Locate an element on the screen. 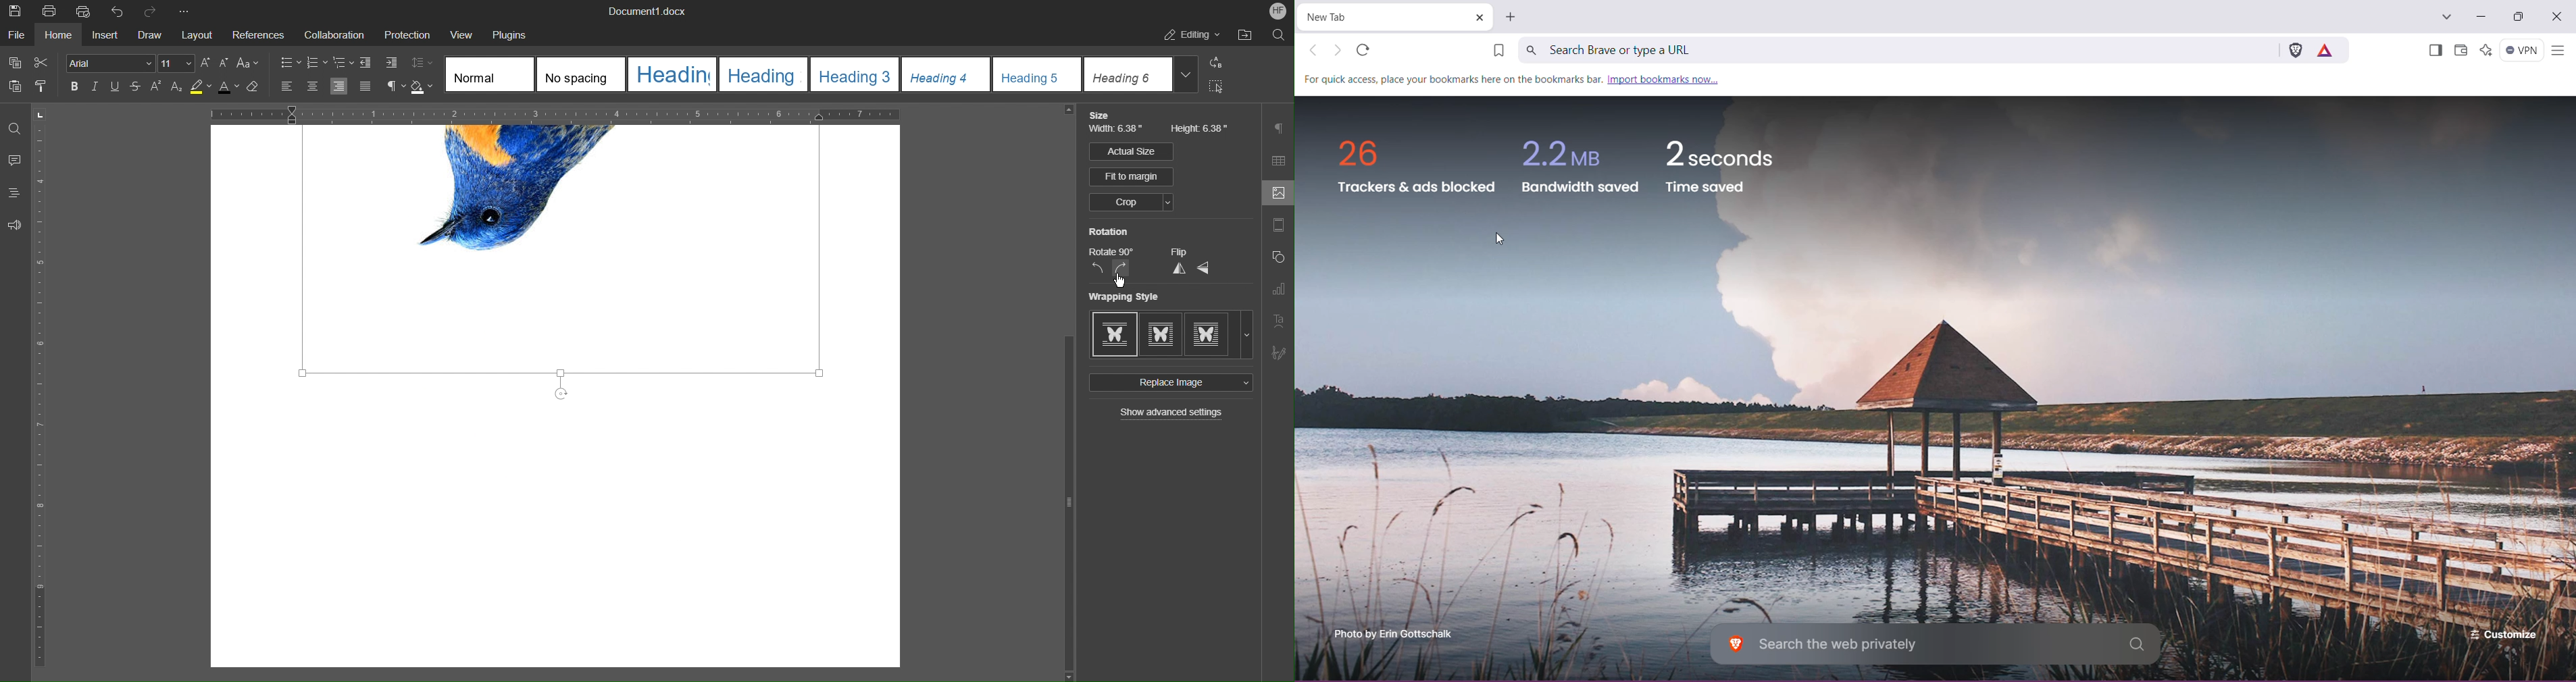 The width and height of the screenshot is (2576, 700). Line Spacing is located at coordinates (422, 63).